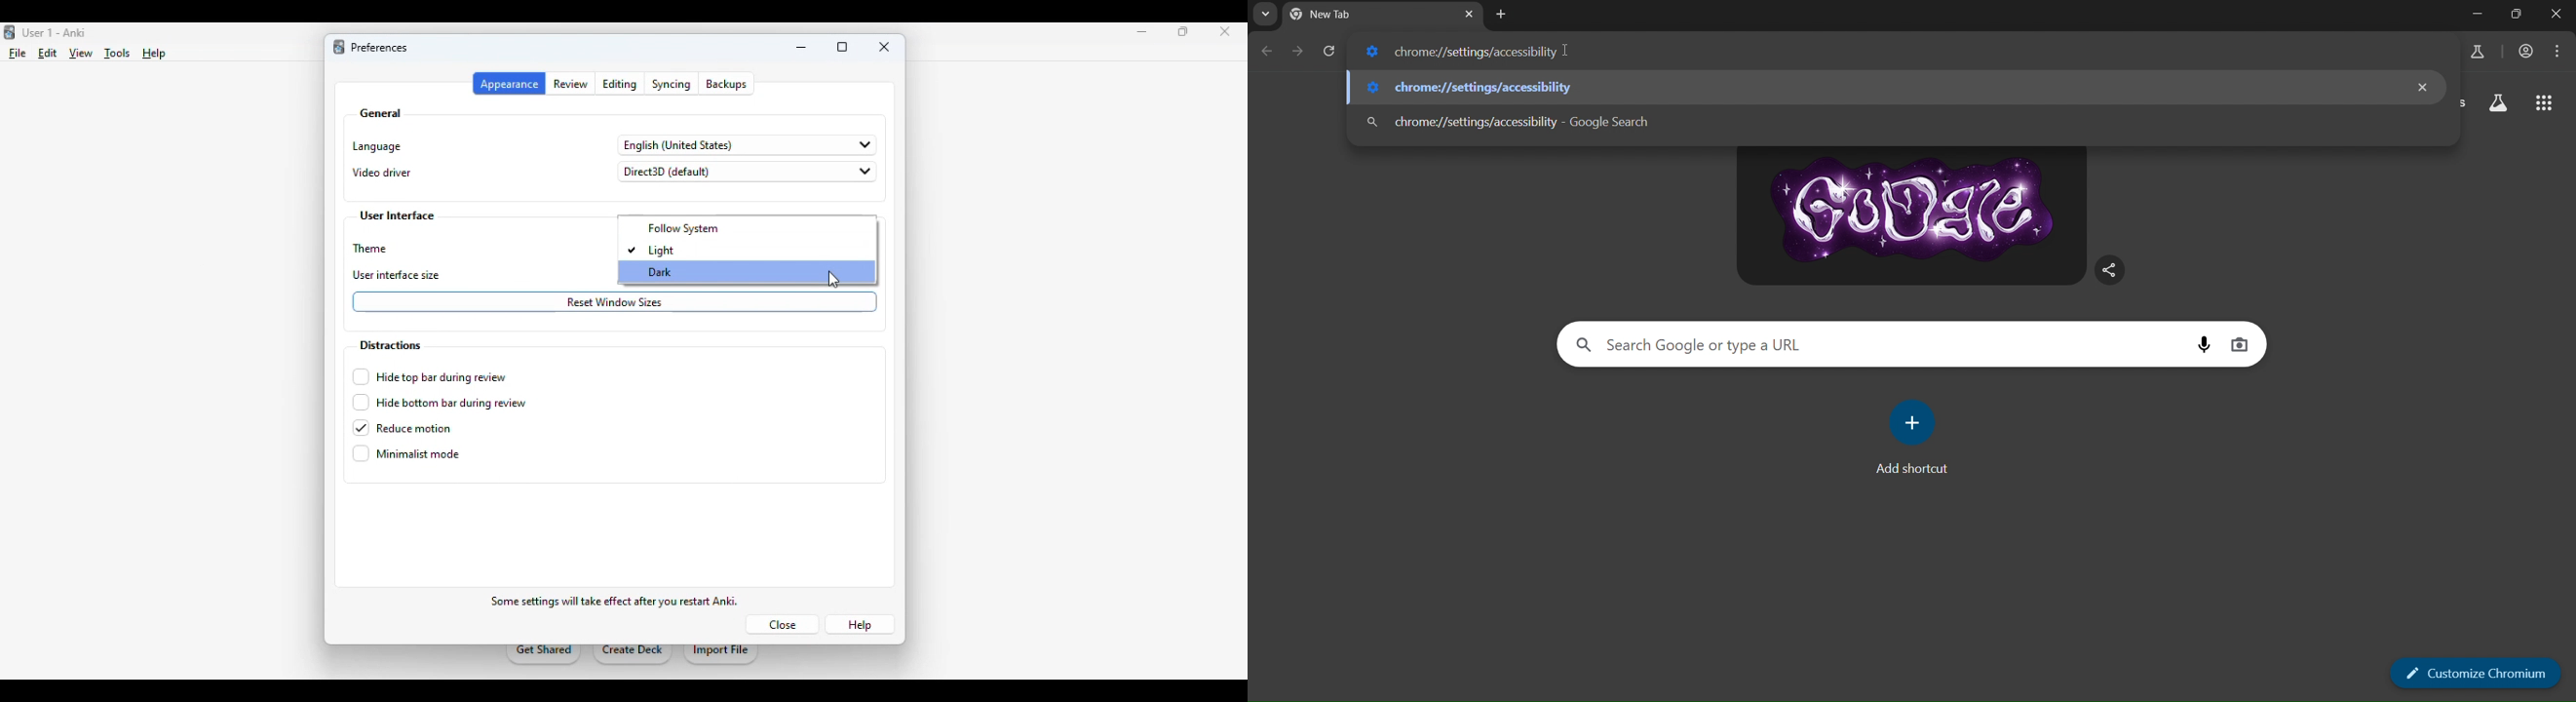 The image size is (2576, 728). I want to click on close, so click(1225, 31).